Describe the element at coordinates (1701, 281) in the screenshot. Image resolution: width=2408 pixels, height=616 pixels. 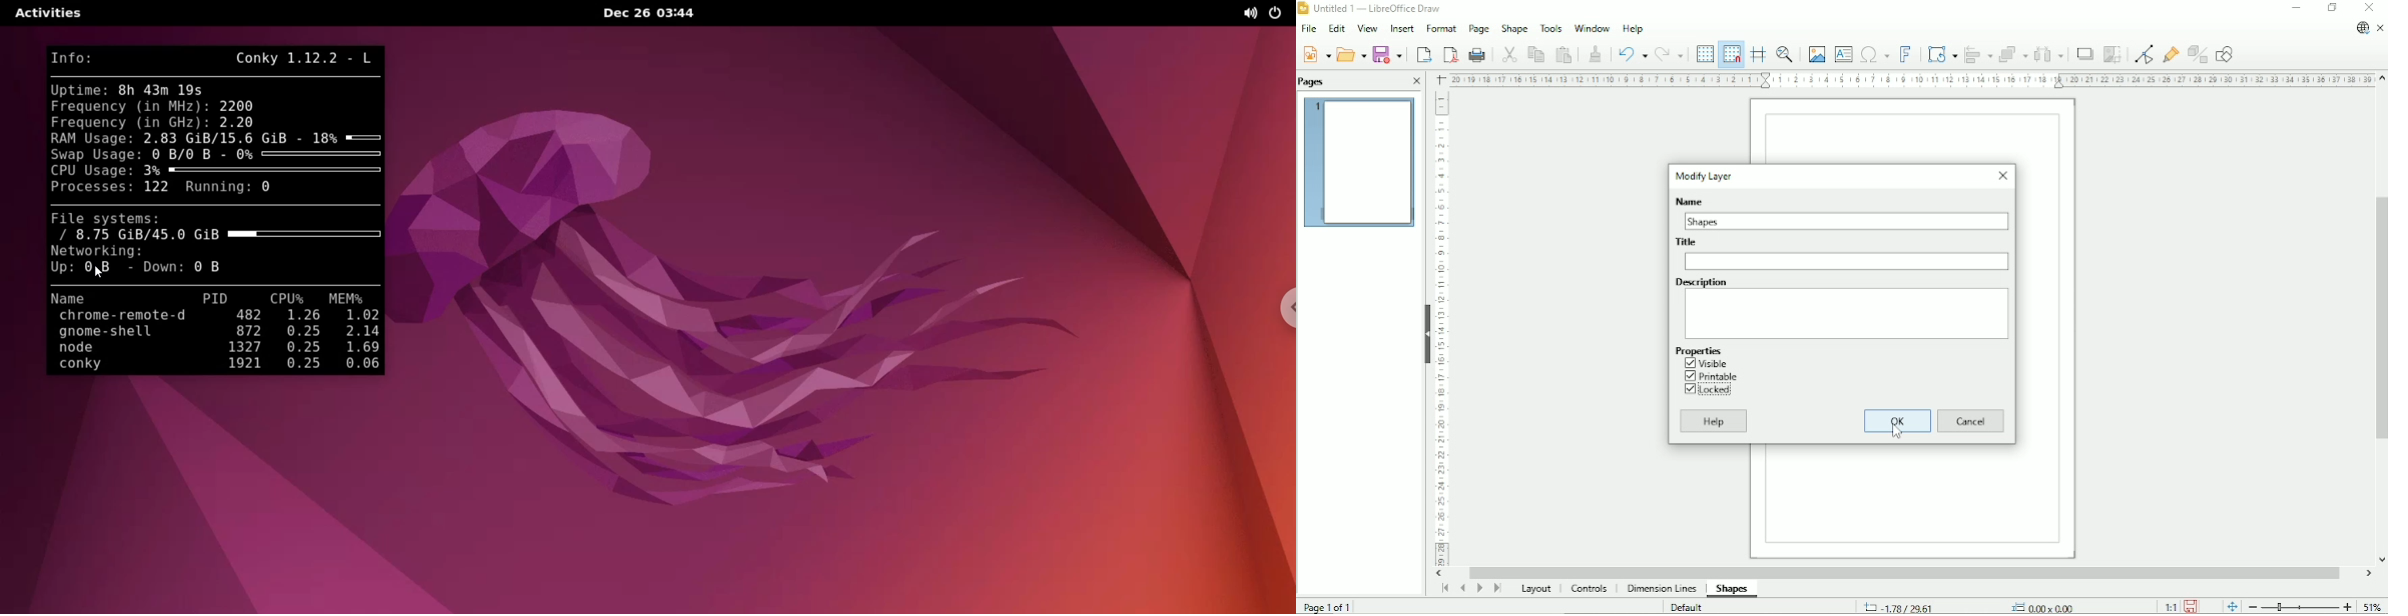
I see `Description` at that location.